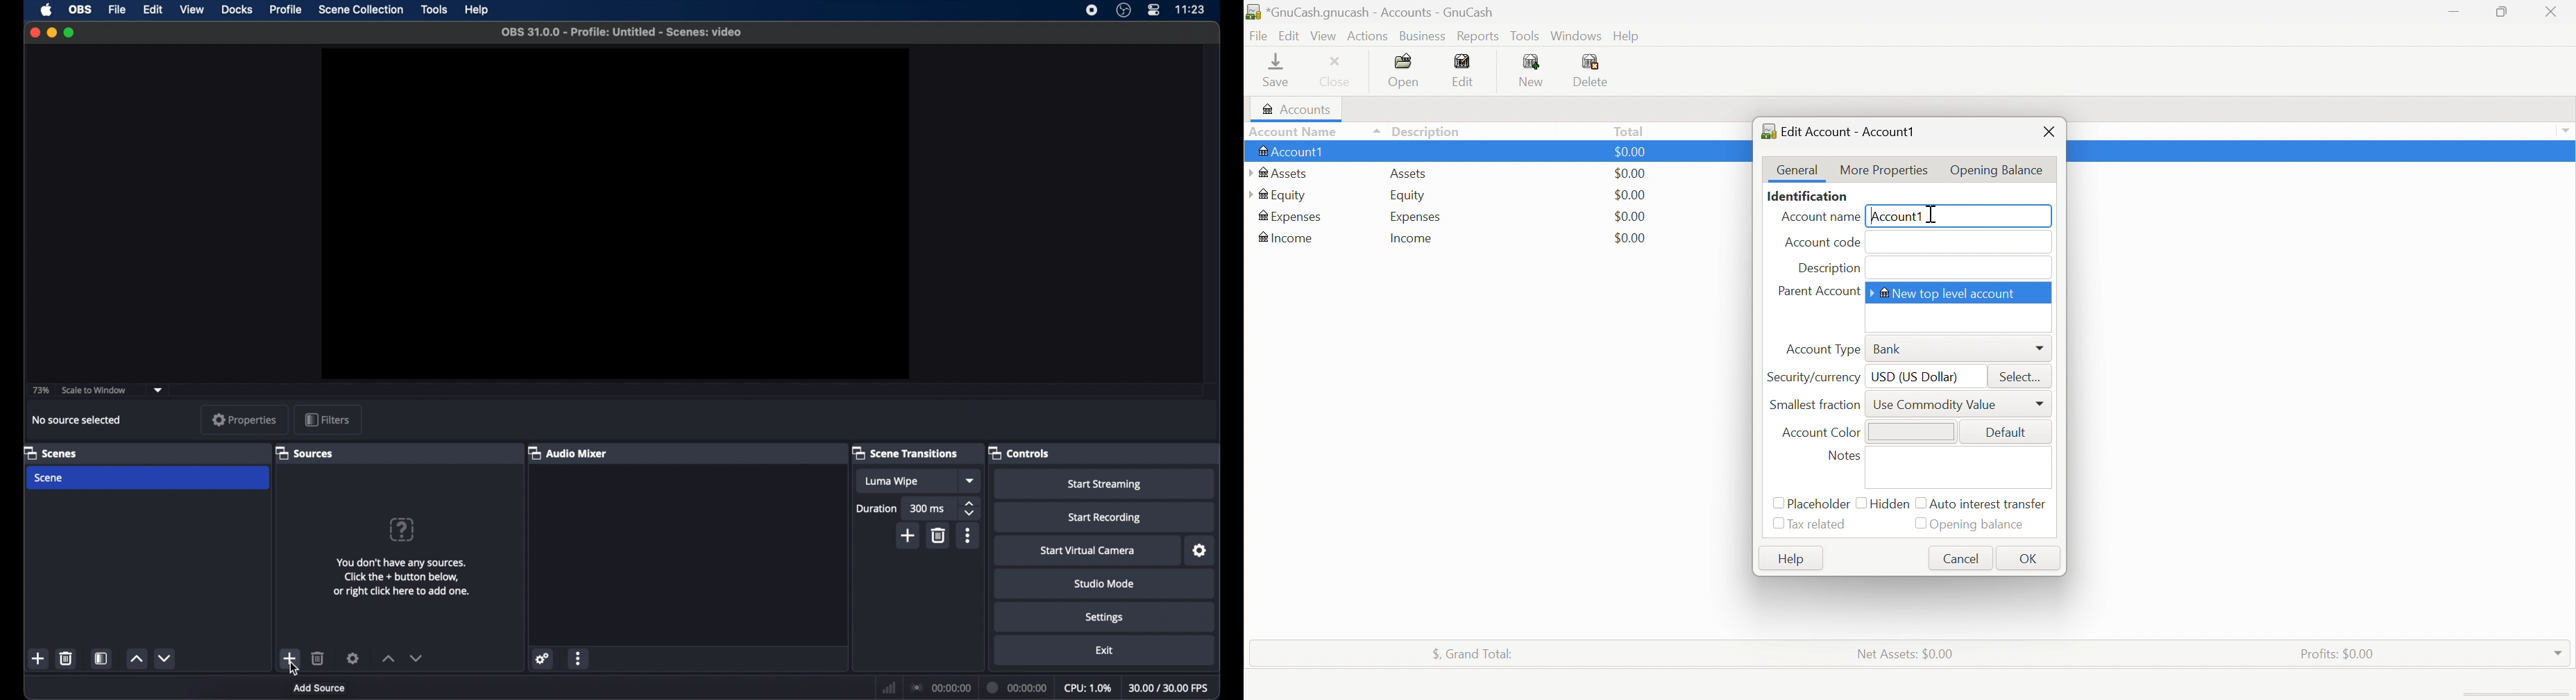 This screenshot has height=700, width=2576. I want to click on add source, so click(319, 687).